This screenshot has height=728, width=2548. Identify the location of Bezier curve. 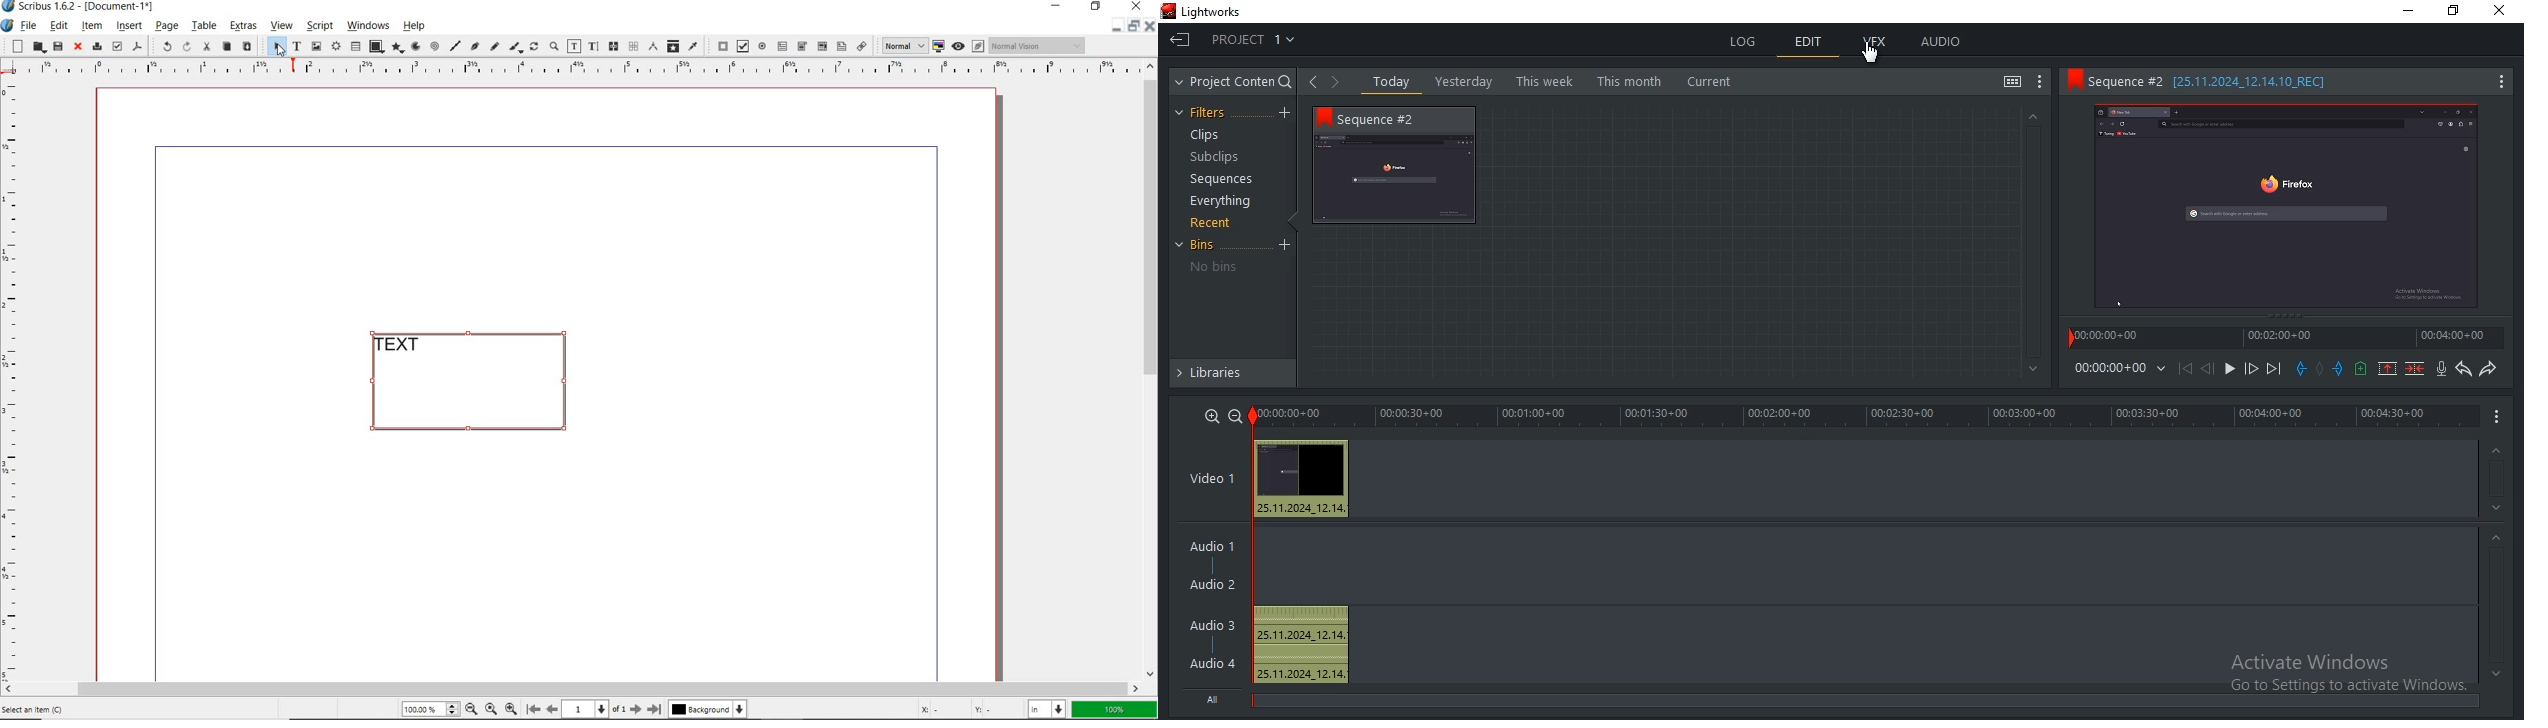
(474, 46).